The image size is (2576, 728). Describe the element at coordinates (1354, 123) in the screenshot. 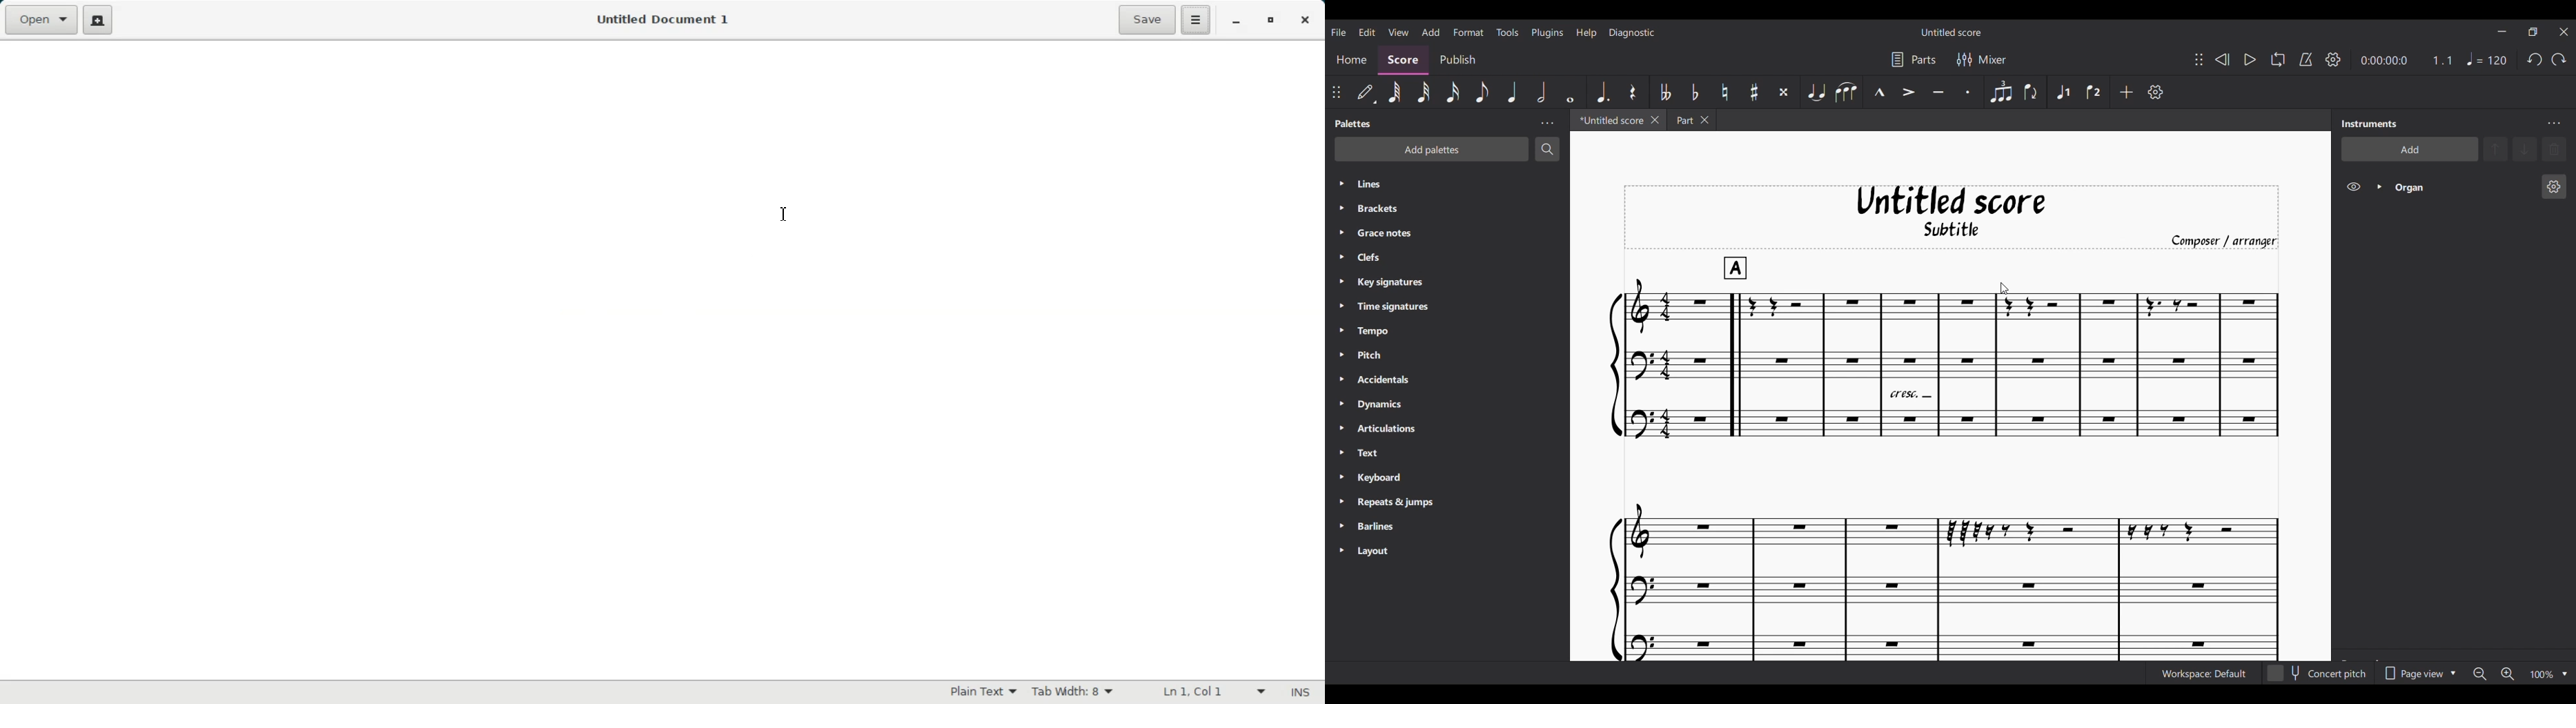

I see `Panel title` at that location.